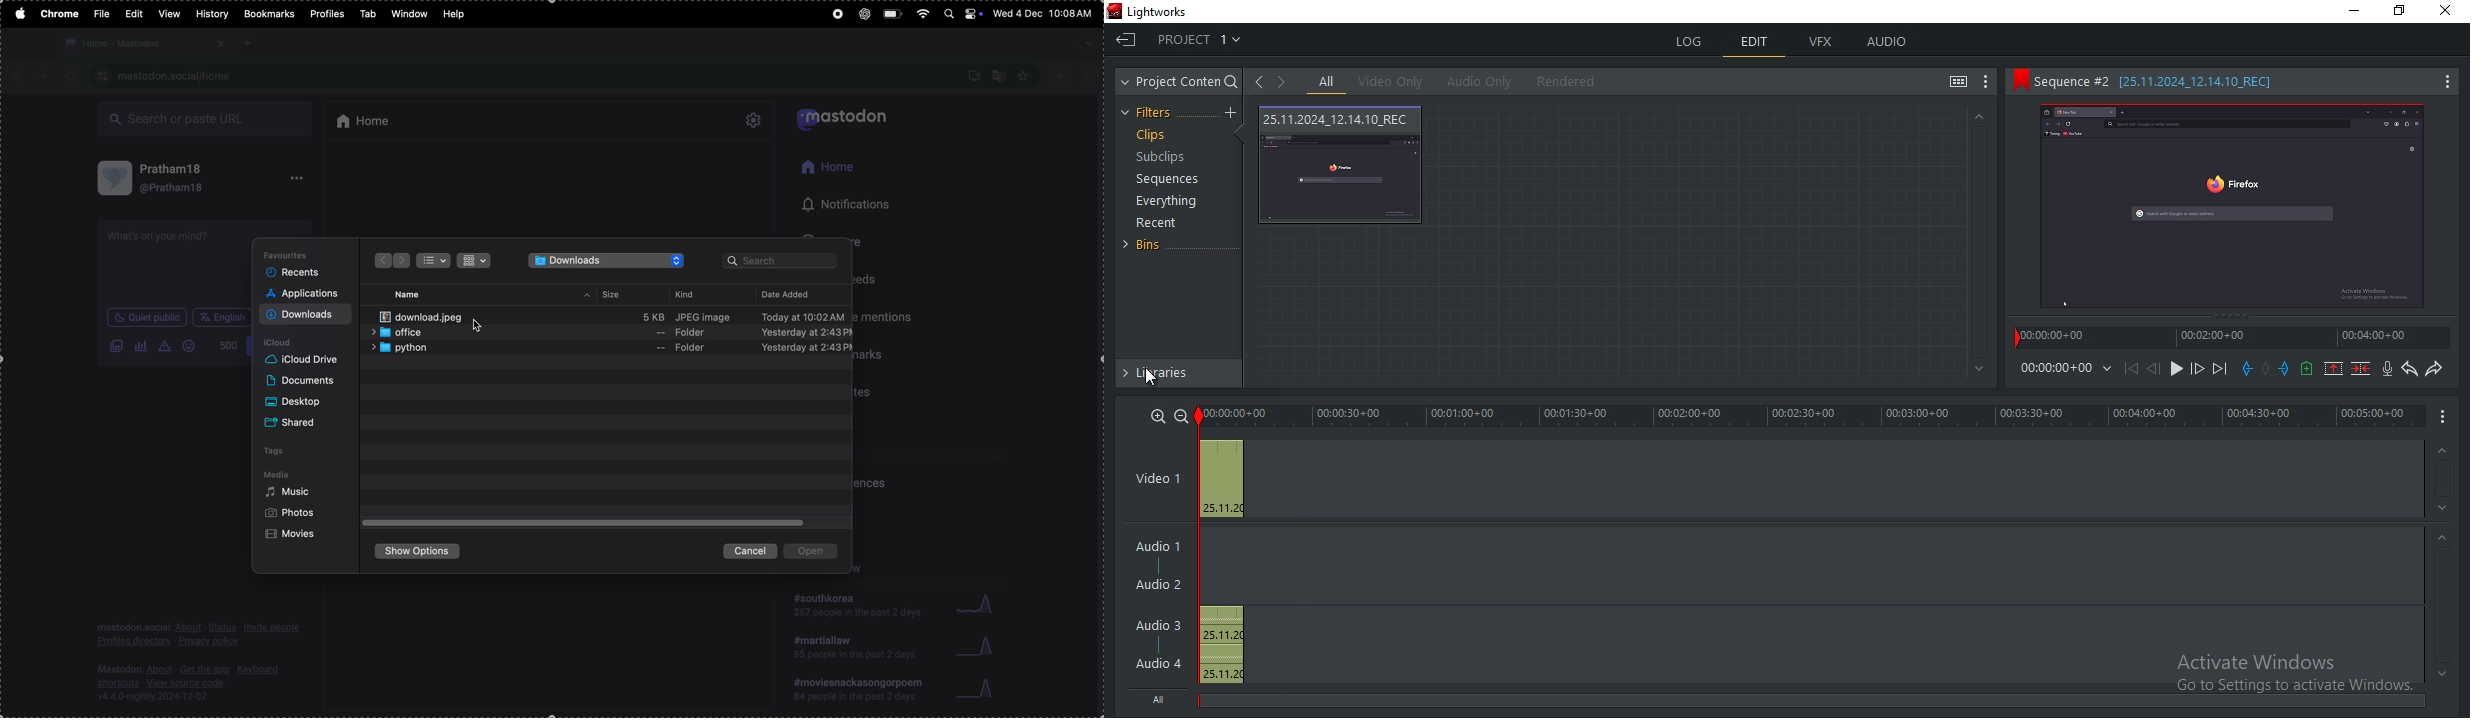  I want to click on quiet place, so click(147, 318).